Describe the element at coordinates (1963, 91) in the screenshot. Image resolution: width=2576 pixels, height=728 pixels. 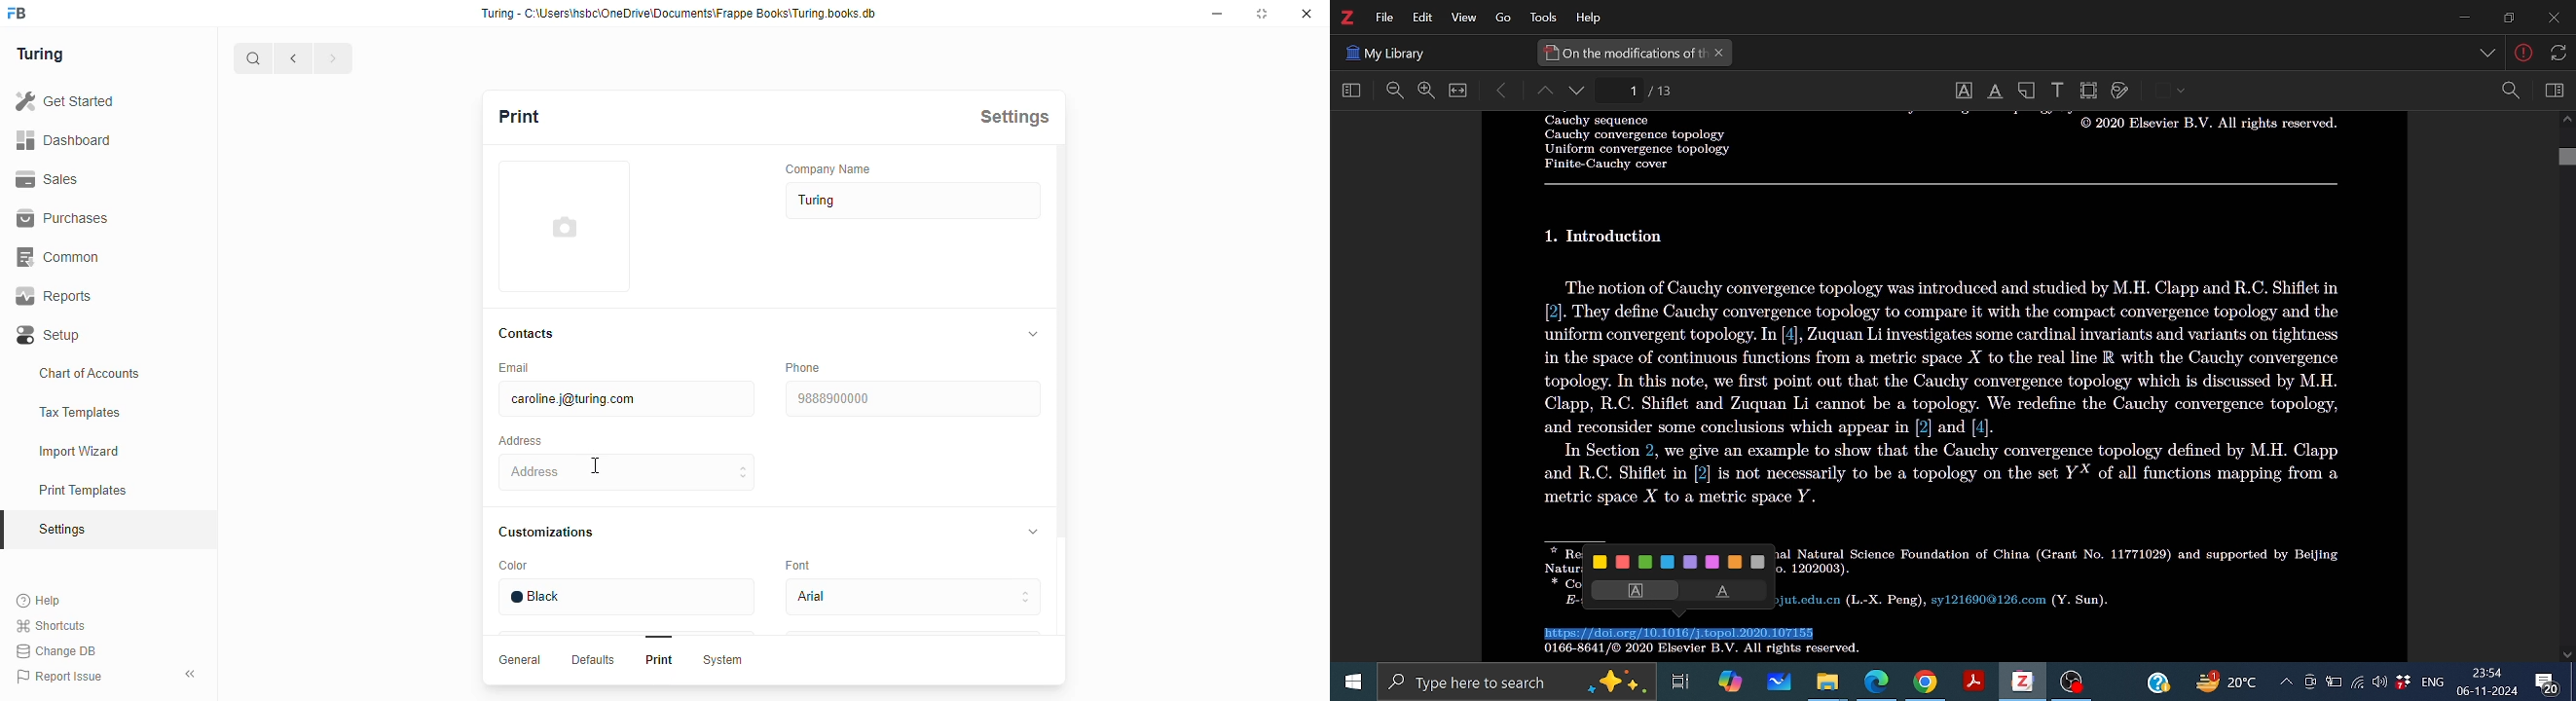
I see `Select text` at that location.